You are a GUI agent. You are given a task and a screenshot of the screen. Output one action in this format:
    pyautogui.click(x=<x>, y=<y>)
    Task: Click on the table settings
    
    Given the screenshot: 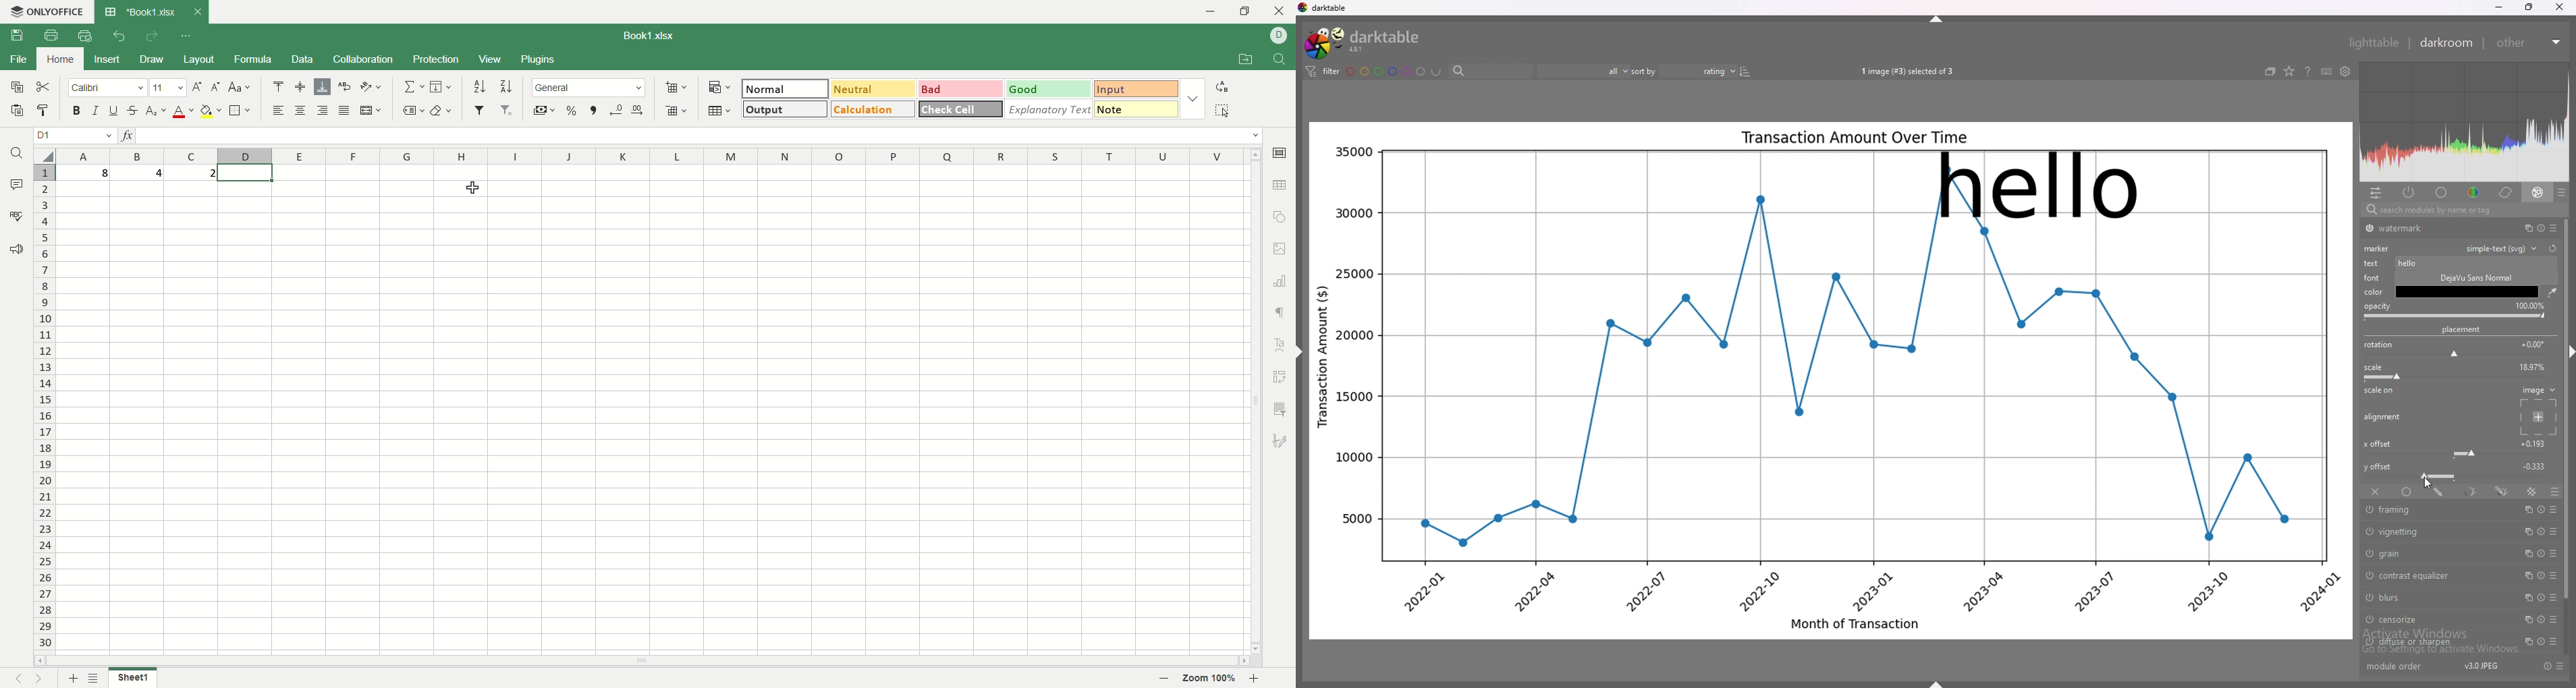 What is the action you would take?
    pyautogui.click(x=1280, y=185)
    